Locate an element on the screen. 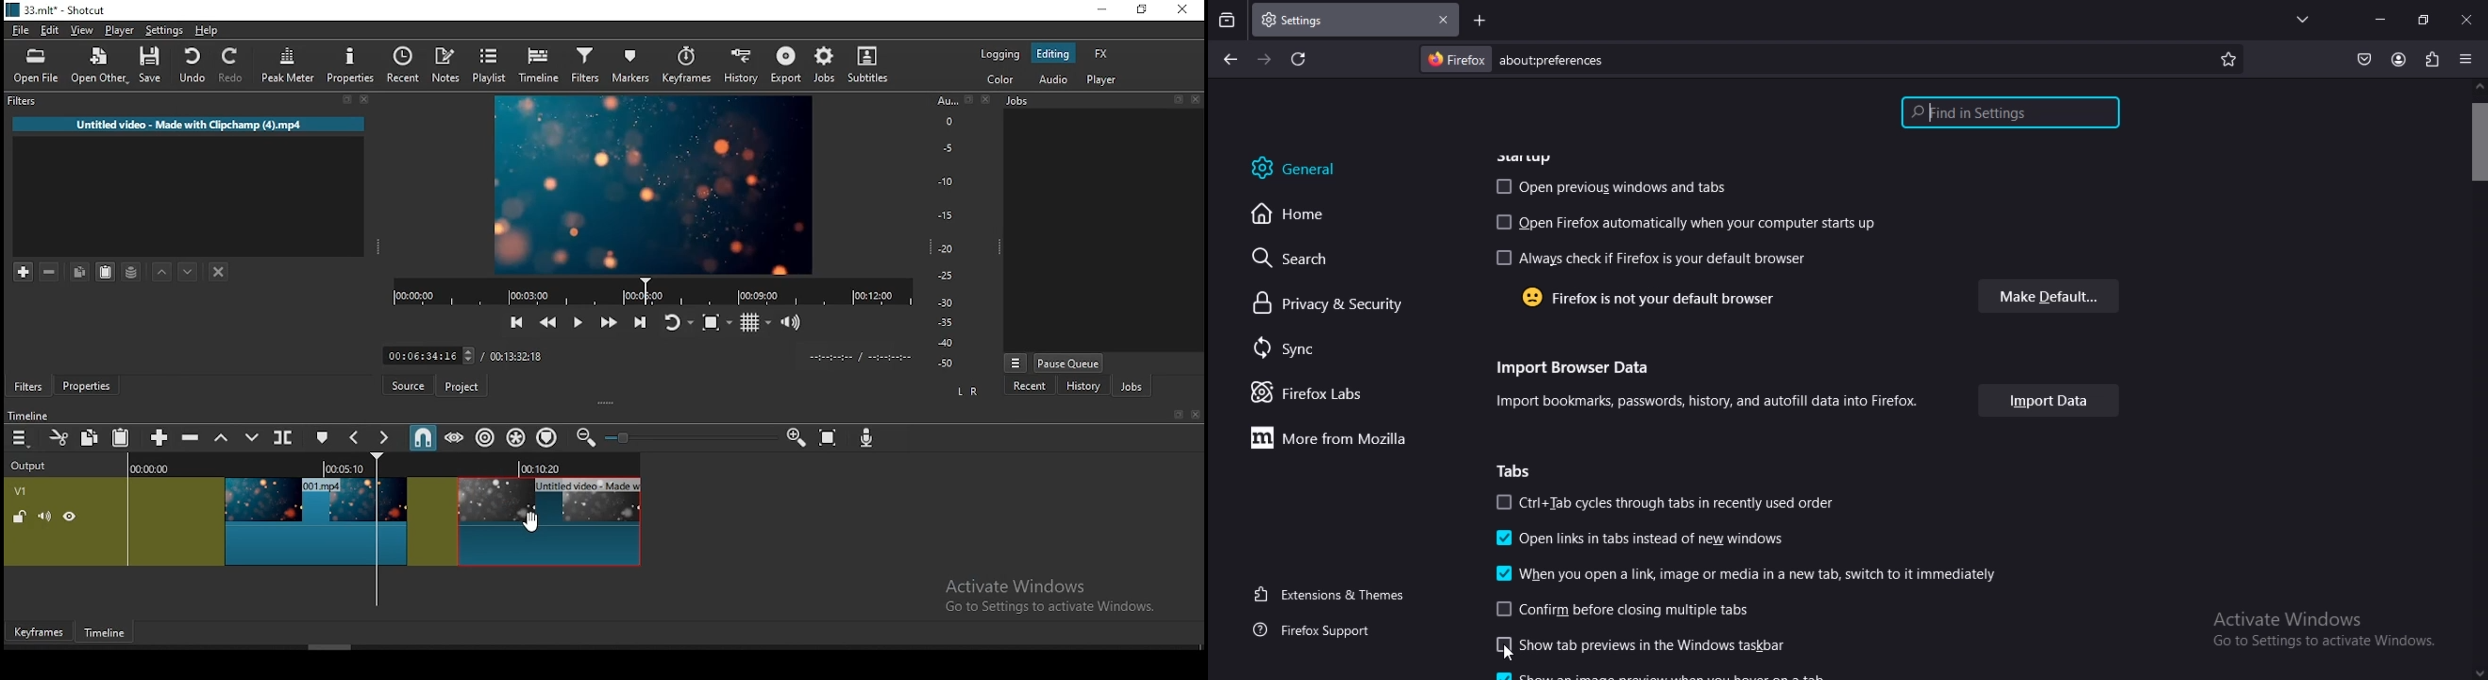 Image resolution: width=2492 pixels, height=700 pixels. recent is located at coordinates (1030, 385).